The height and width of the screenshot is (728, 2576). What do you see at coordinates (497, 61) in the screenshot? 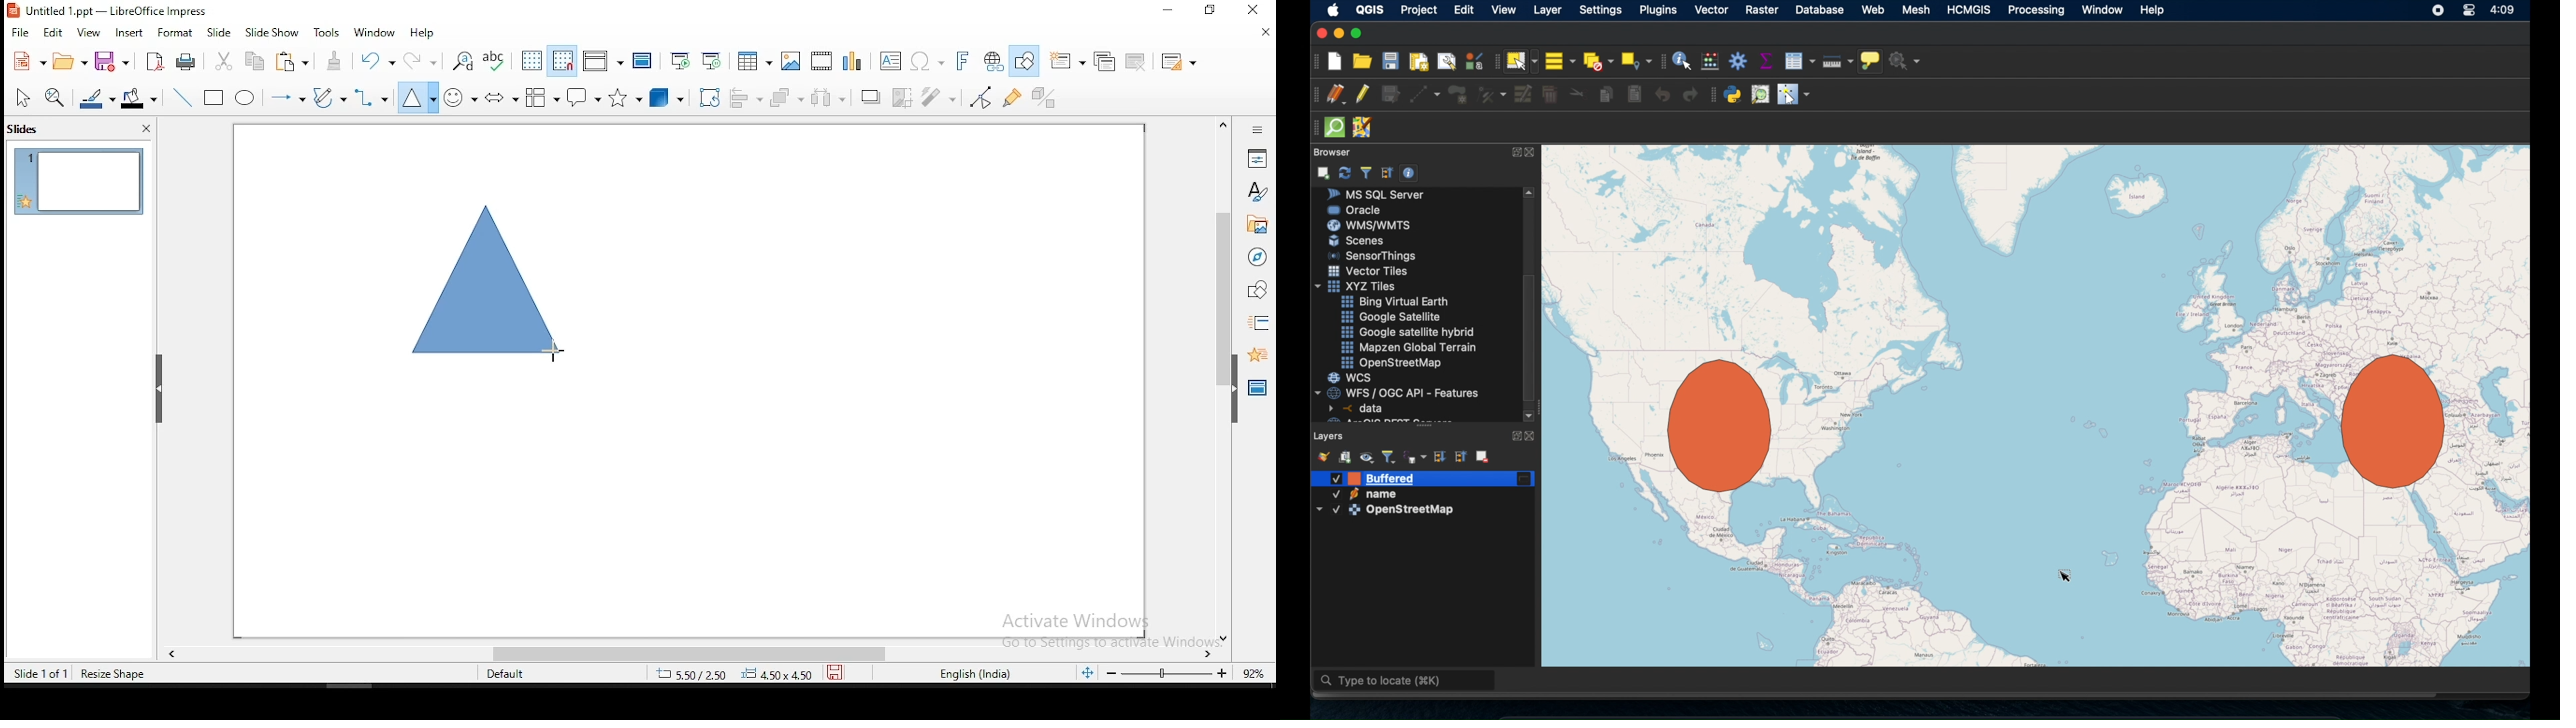
I see `spell check` at bounding box center [497, 61].